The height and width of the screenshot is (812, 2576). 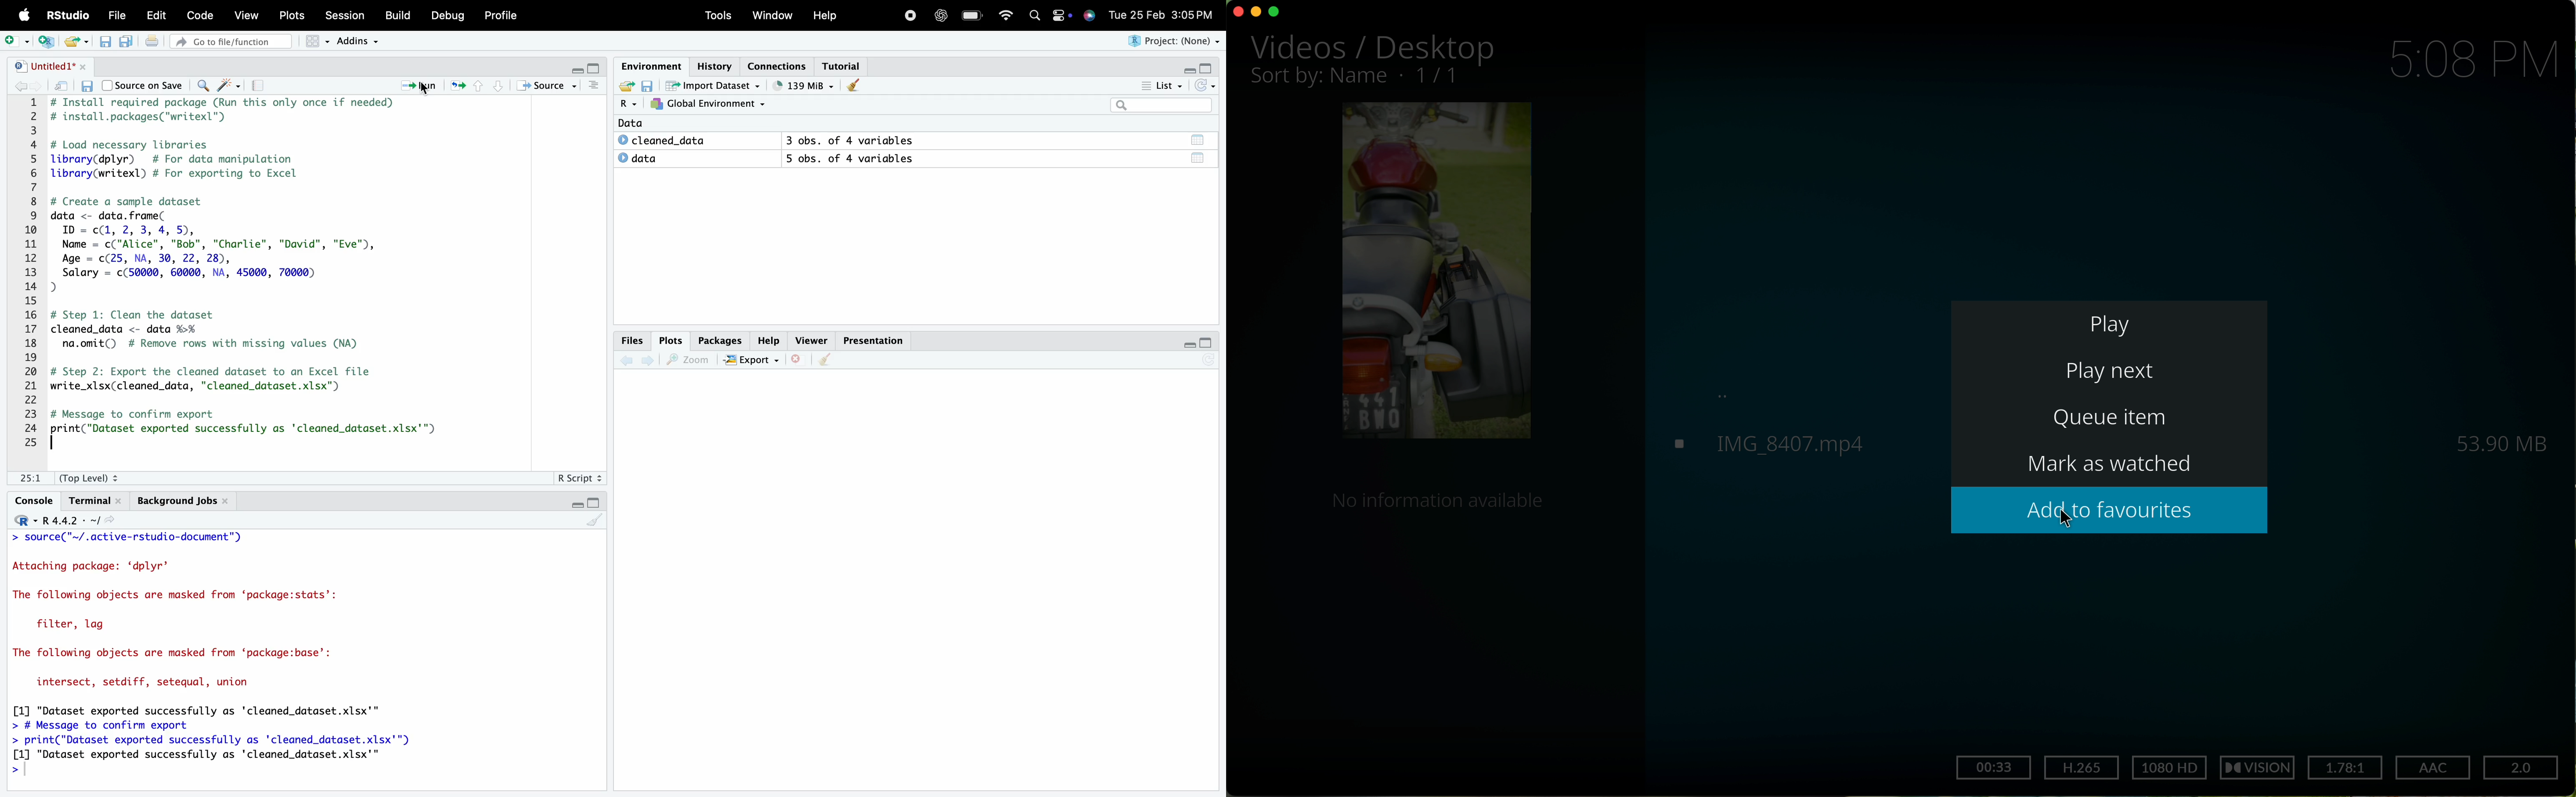 What do you see at coordinates (1207, 66) in the screenshot?
I see `Maximize/Restore` at bounding box center [1207, 66].